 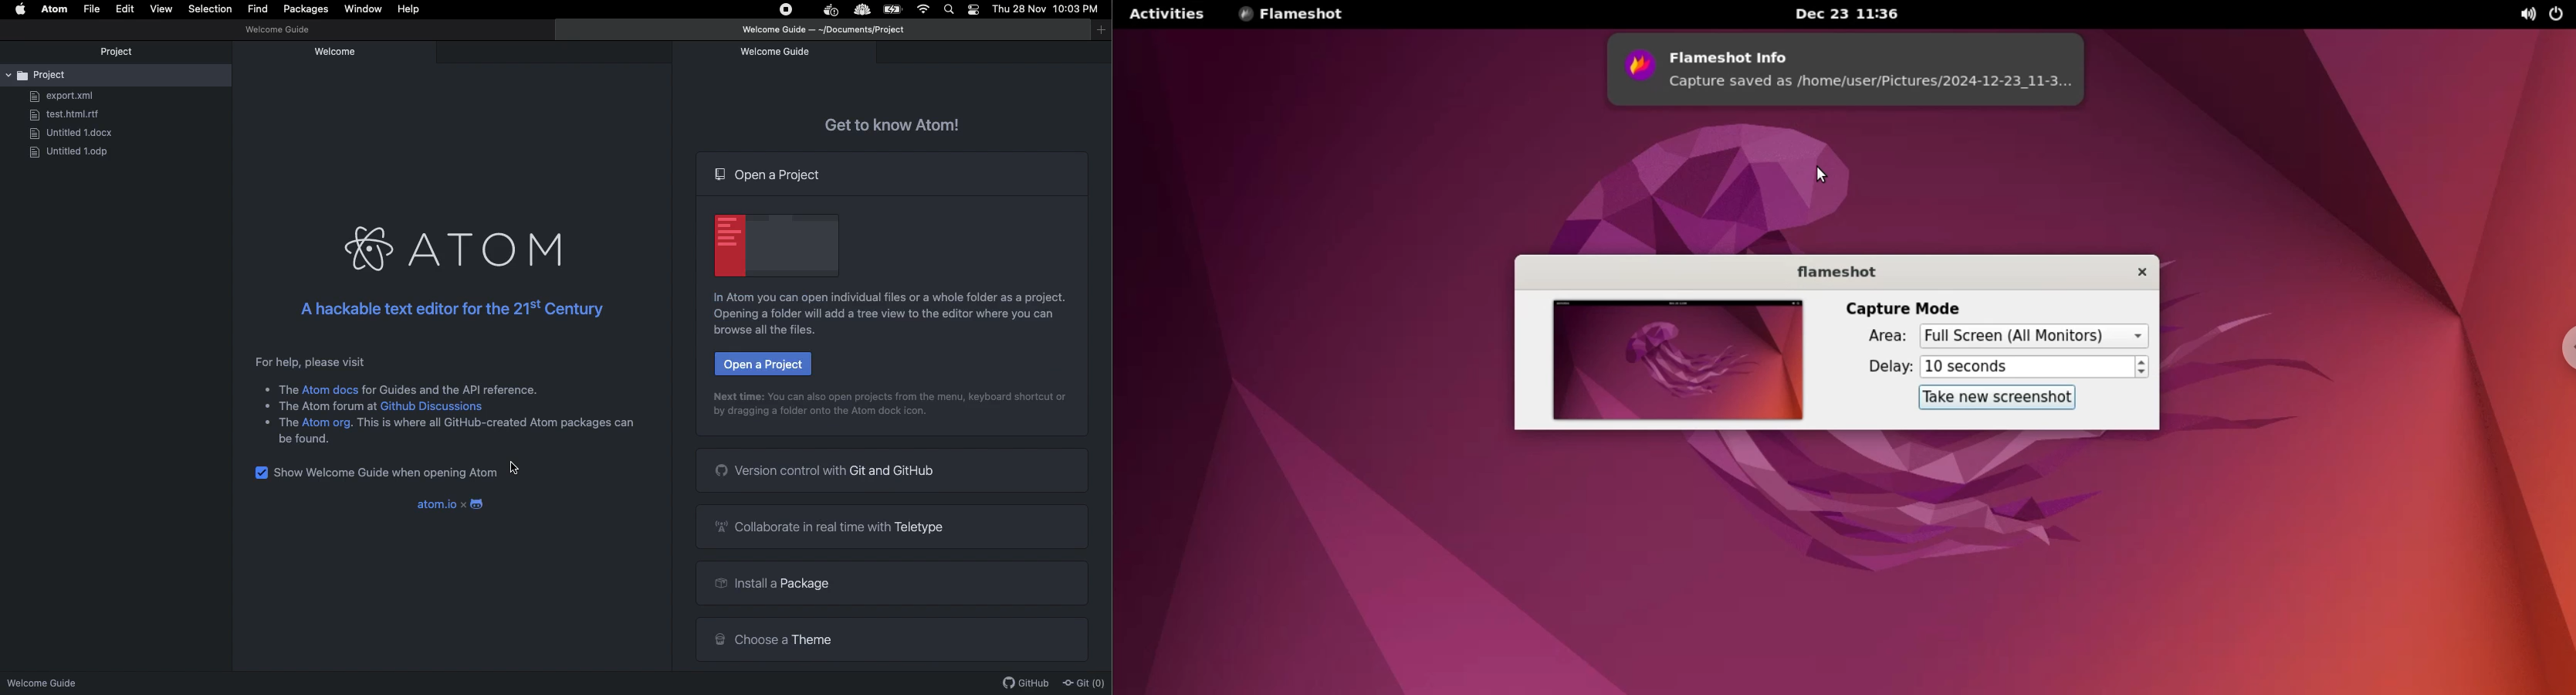 What do you see at coordinates (449, 239) in the screenshot?
I see `Atom` at bounding box center [449, 239].